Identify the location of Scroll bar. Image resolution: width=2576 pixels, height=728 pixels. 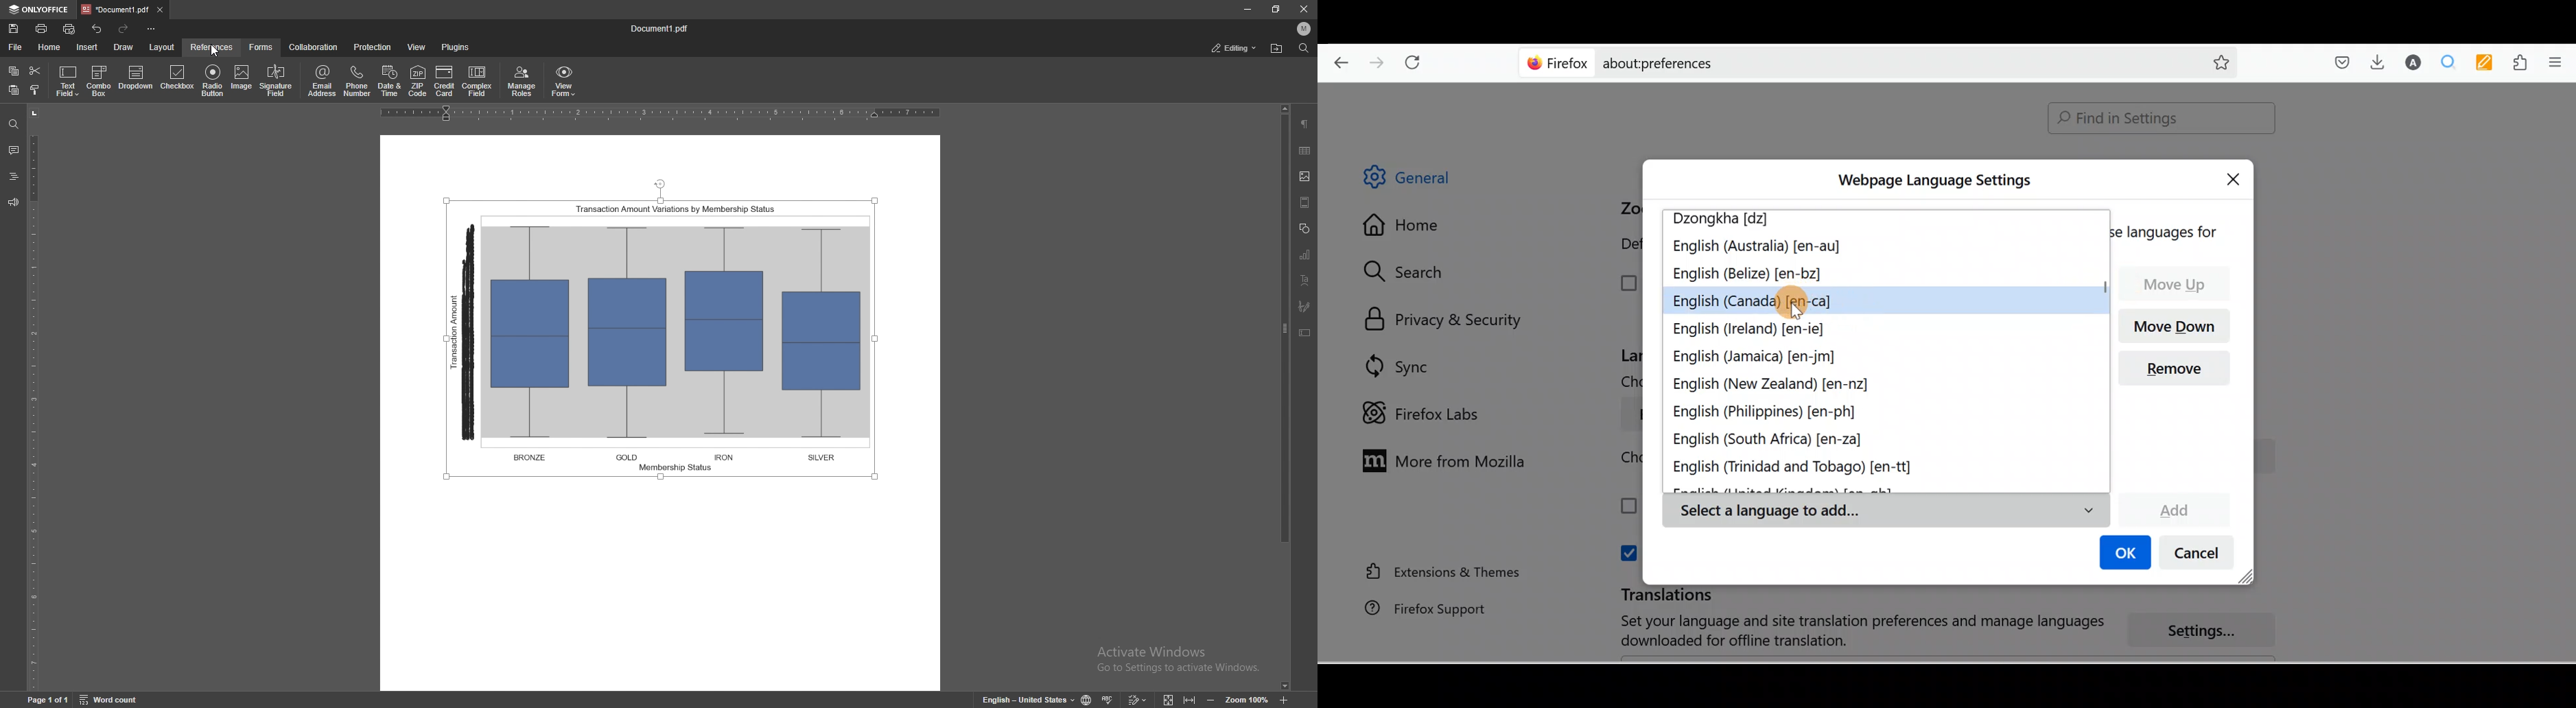
(2102, 350).